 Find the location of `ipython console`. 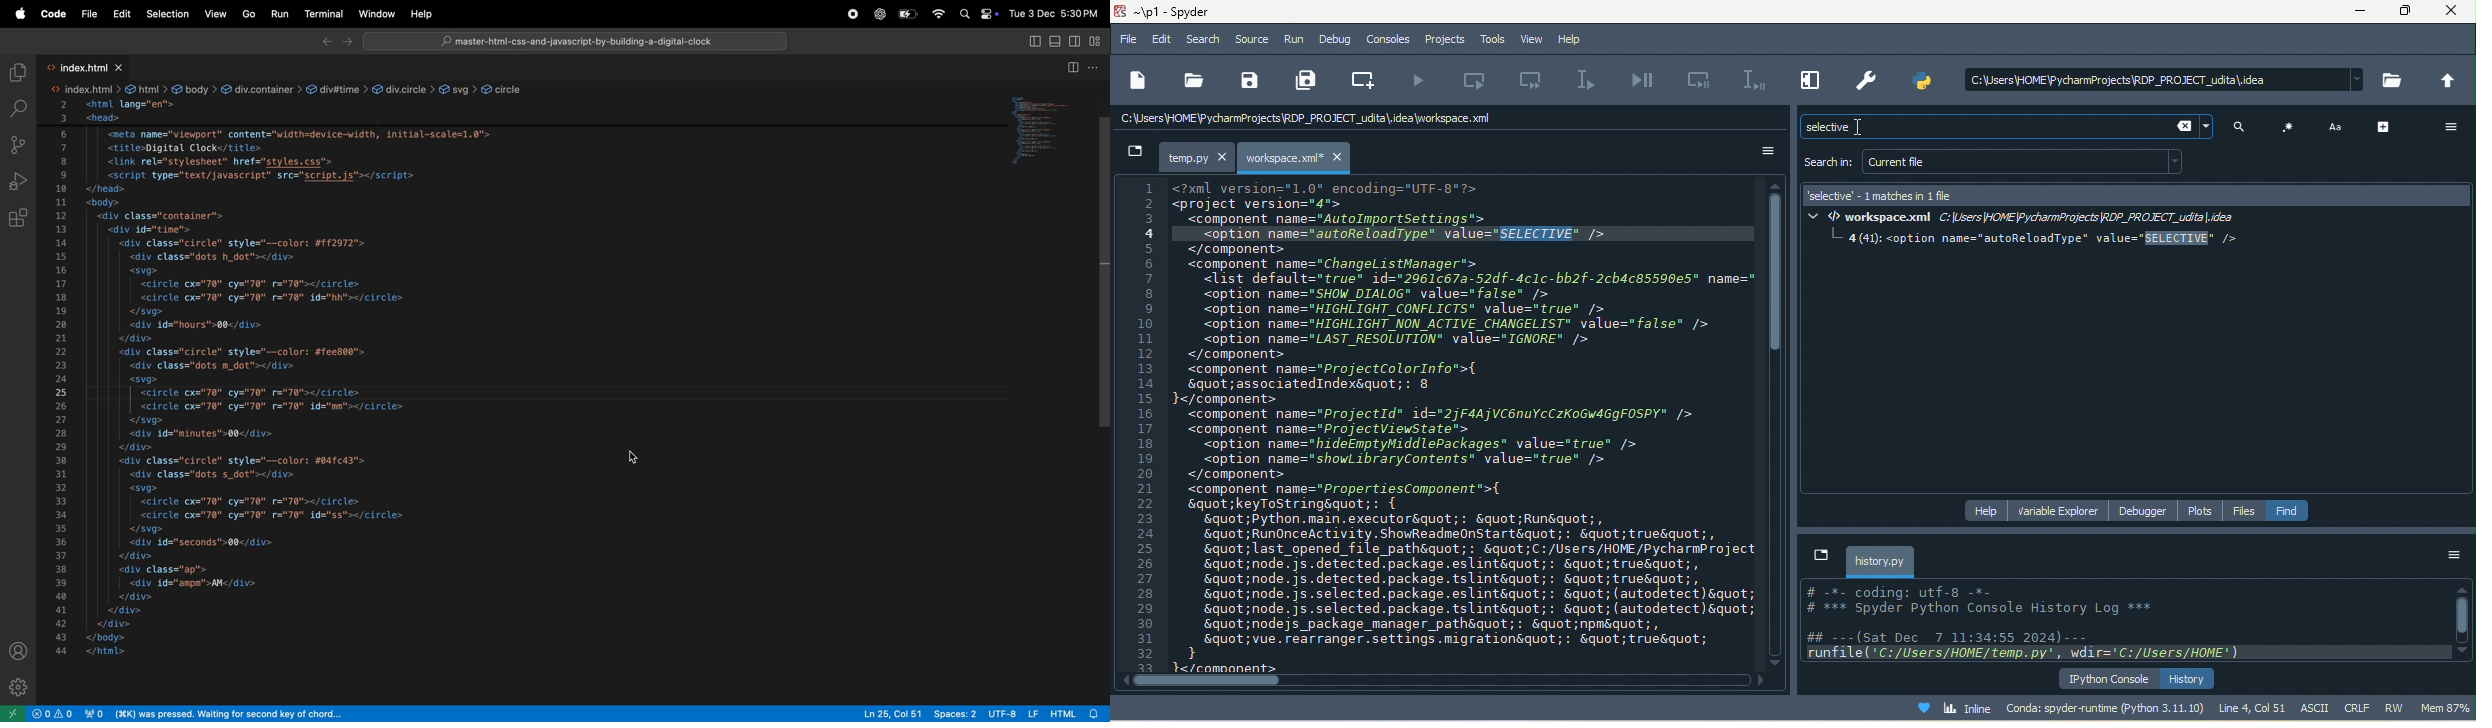

ipython console is located at coordinates (2109, 678).